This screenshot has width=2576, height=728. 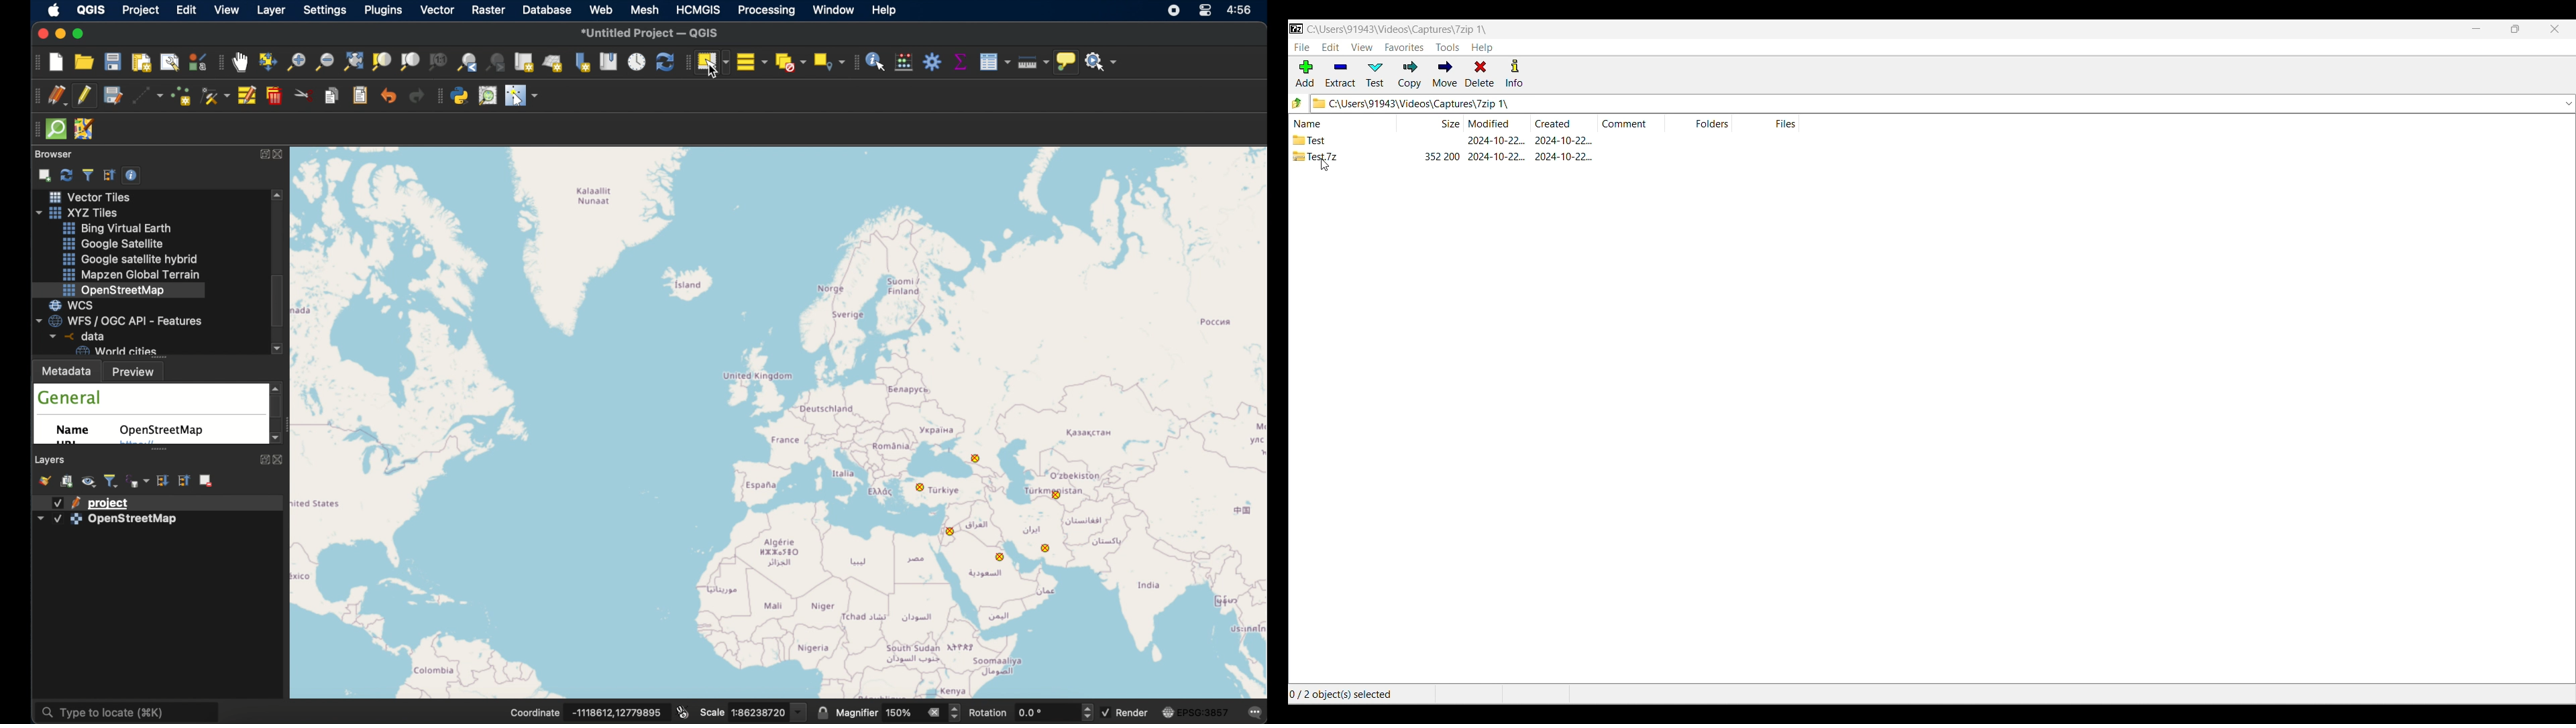 I want to click on Go back one folder, so click(x=1297, y=103).